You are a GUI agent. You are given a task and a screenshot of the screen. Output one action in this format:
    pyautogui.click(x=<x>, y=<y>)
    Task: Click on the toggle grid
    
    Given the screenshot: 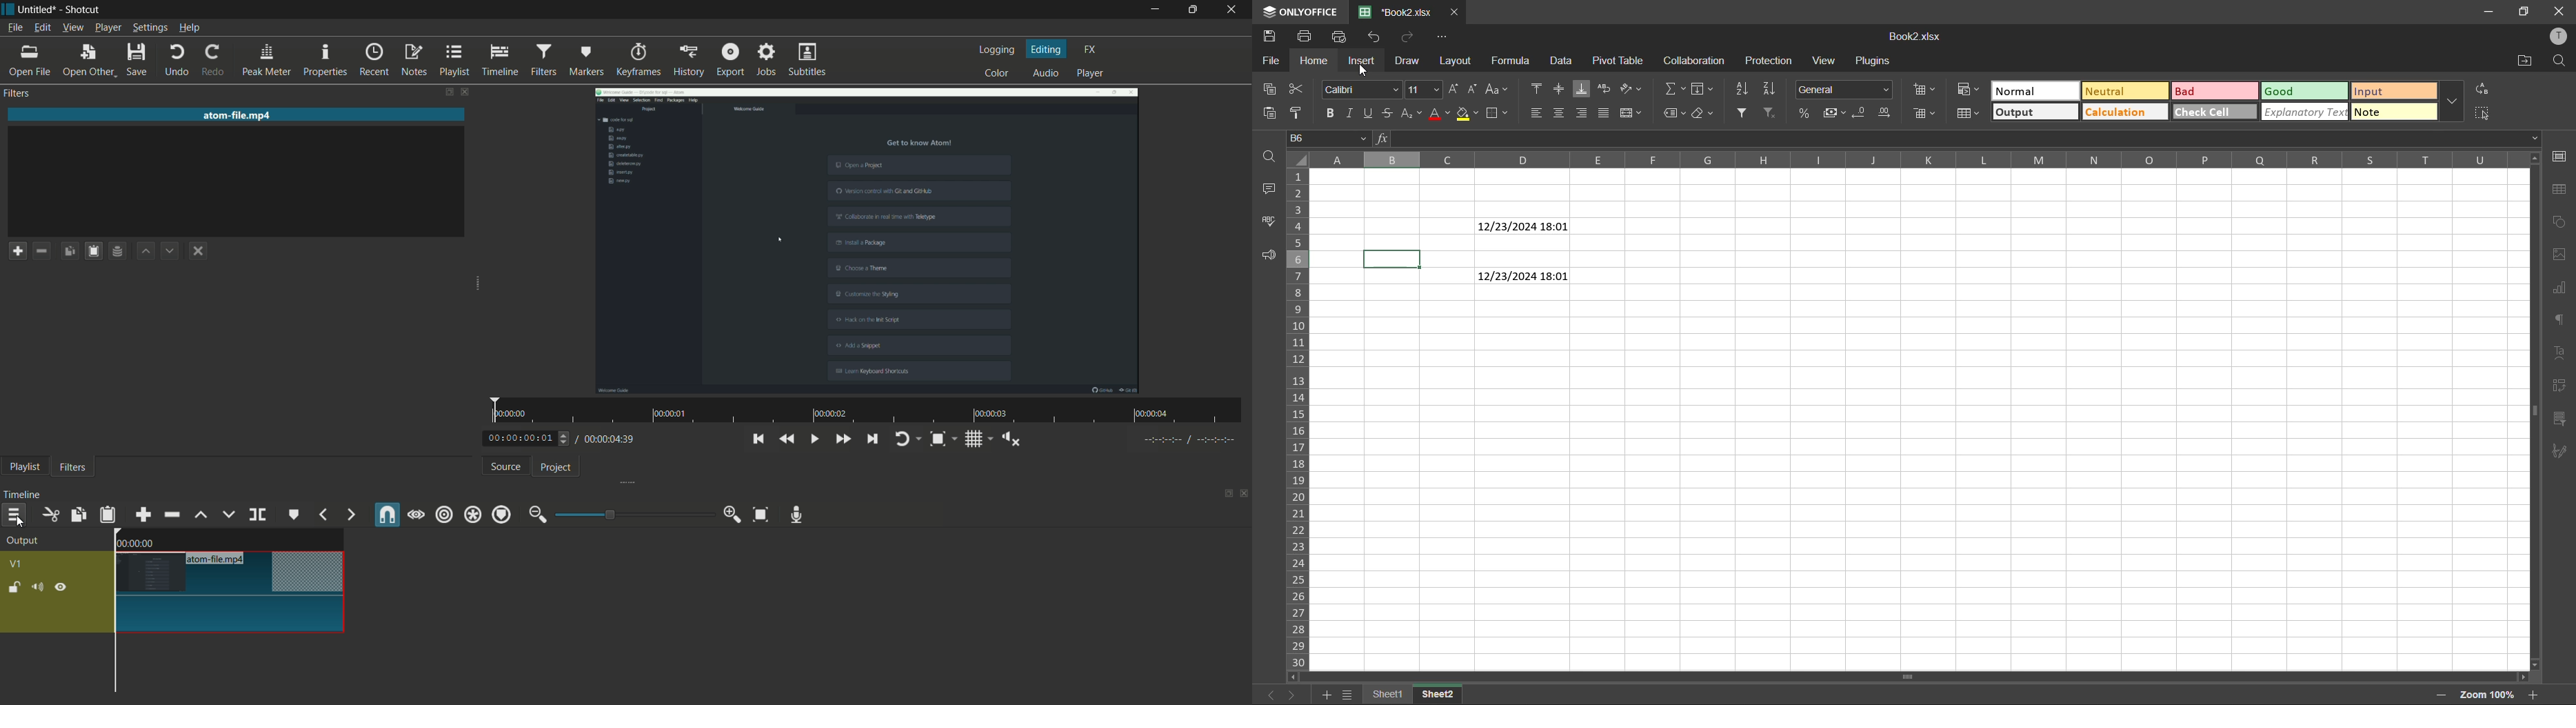 What is the action you would take?
    pyautogui.click(x=973, y=439)
    